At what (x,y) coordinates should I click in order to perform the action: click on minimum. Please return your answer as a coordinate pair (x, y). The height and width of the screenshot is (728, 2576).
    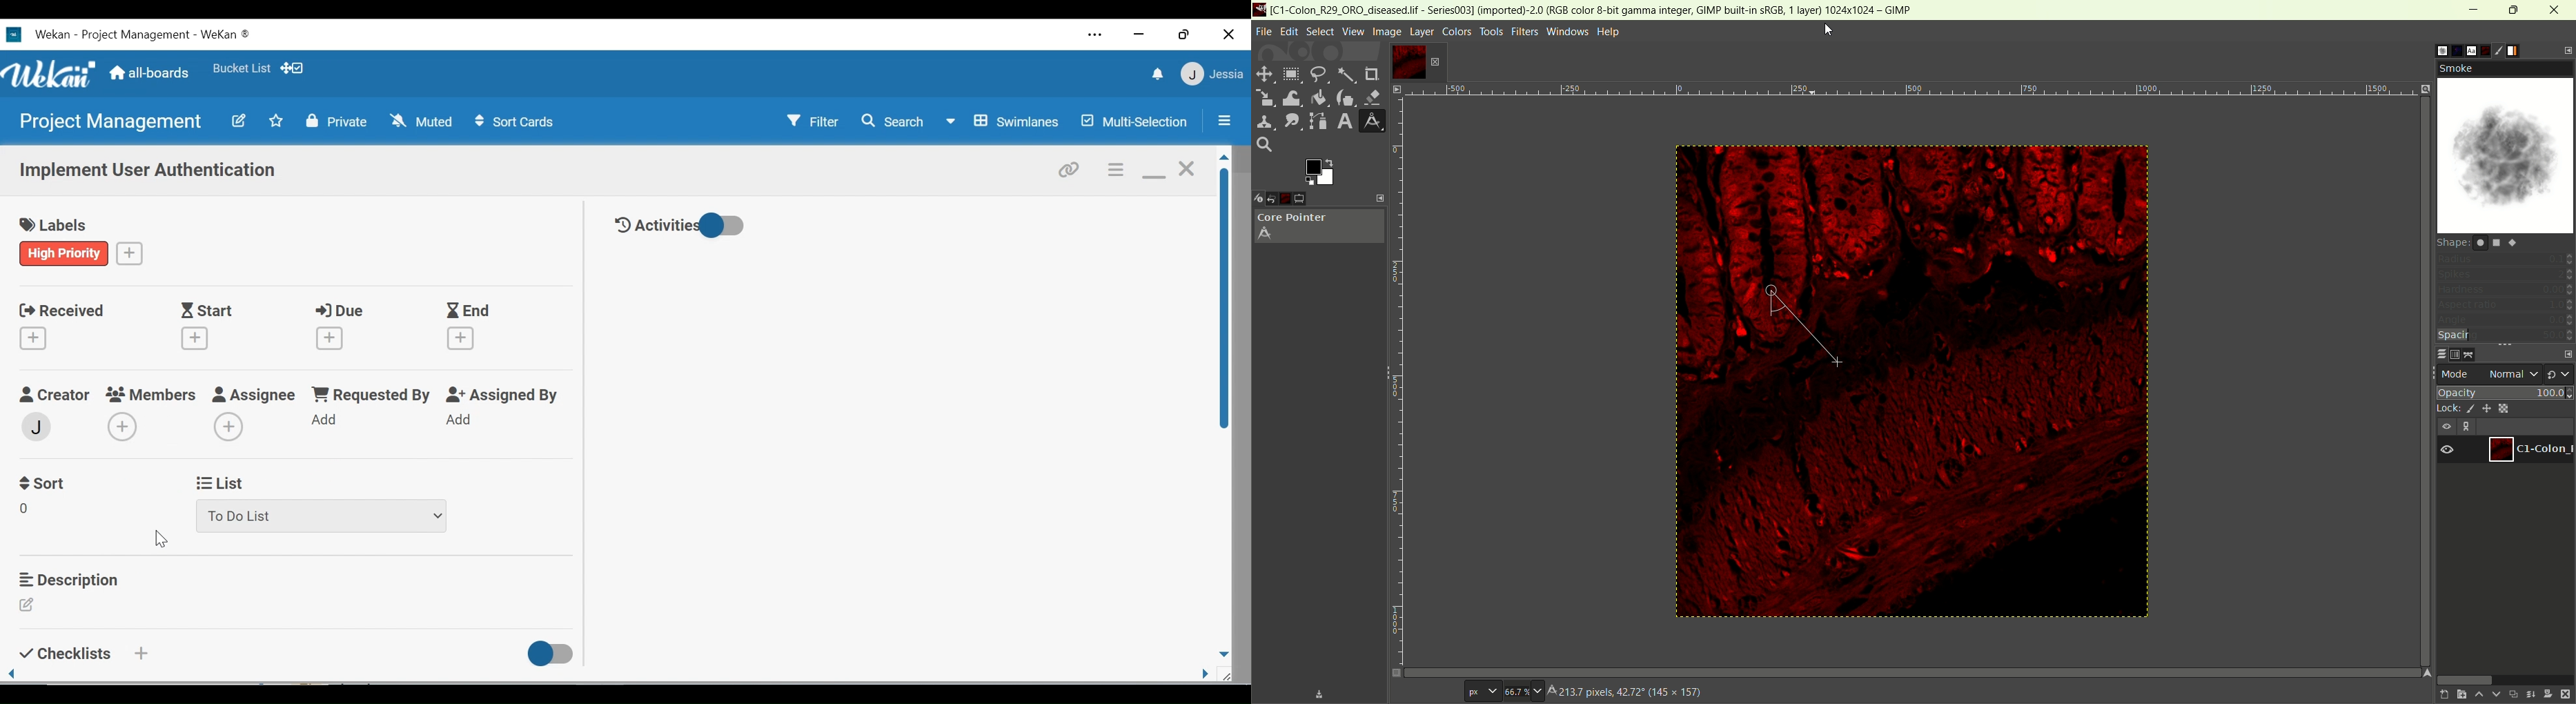
    Looking at the image, I should click on (2474, 10).